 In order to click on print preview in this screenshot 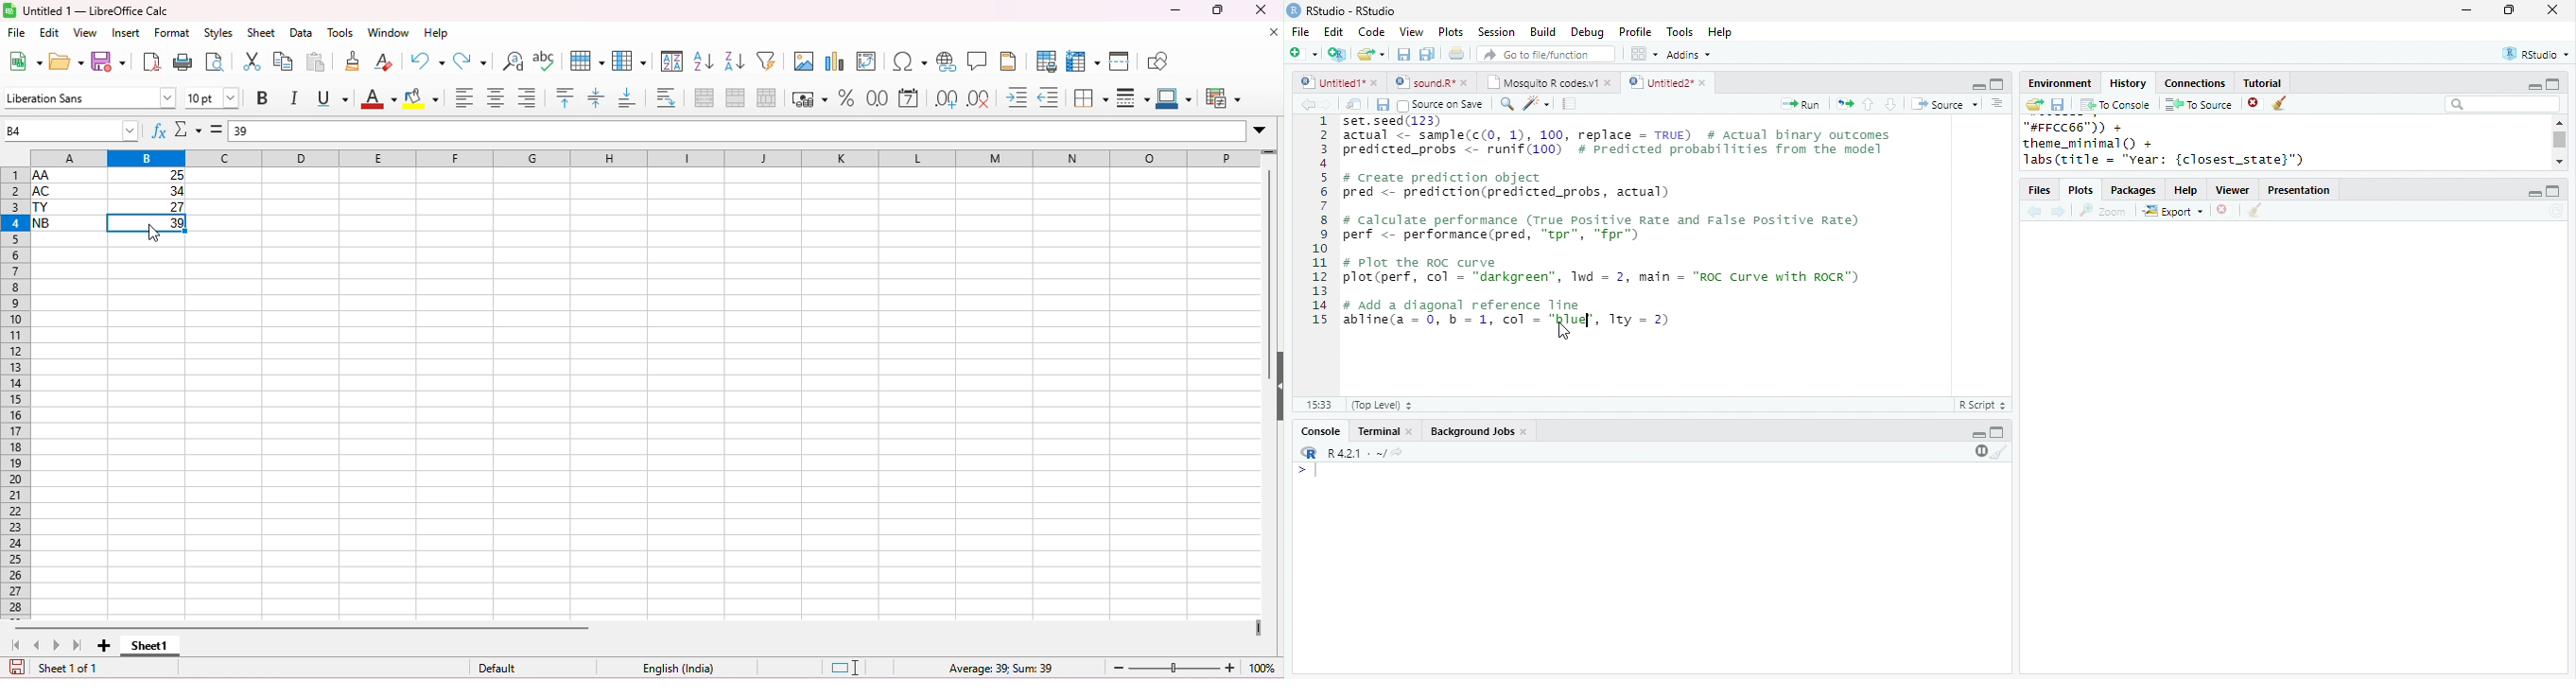, I will do `click(216, 62)`.